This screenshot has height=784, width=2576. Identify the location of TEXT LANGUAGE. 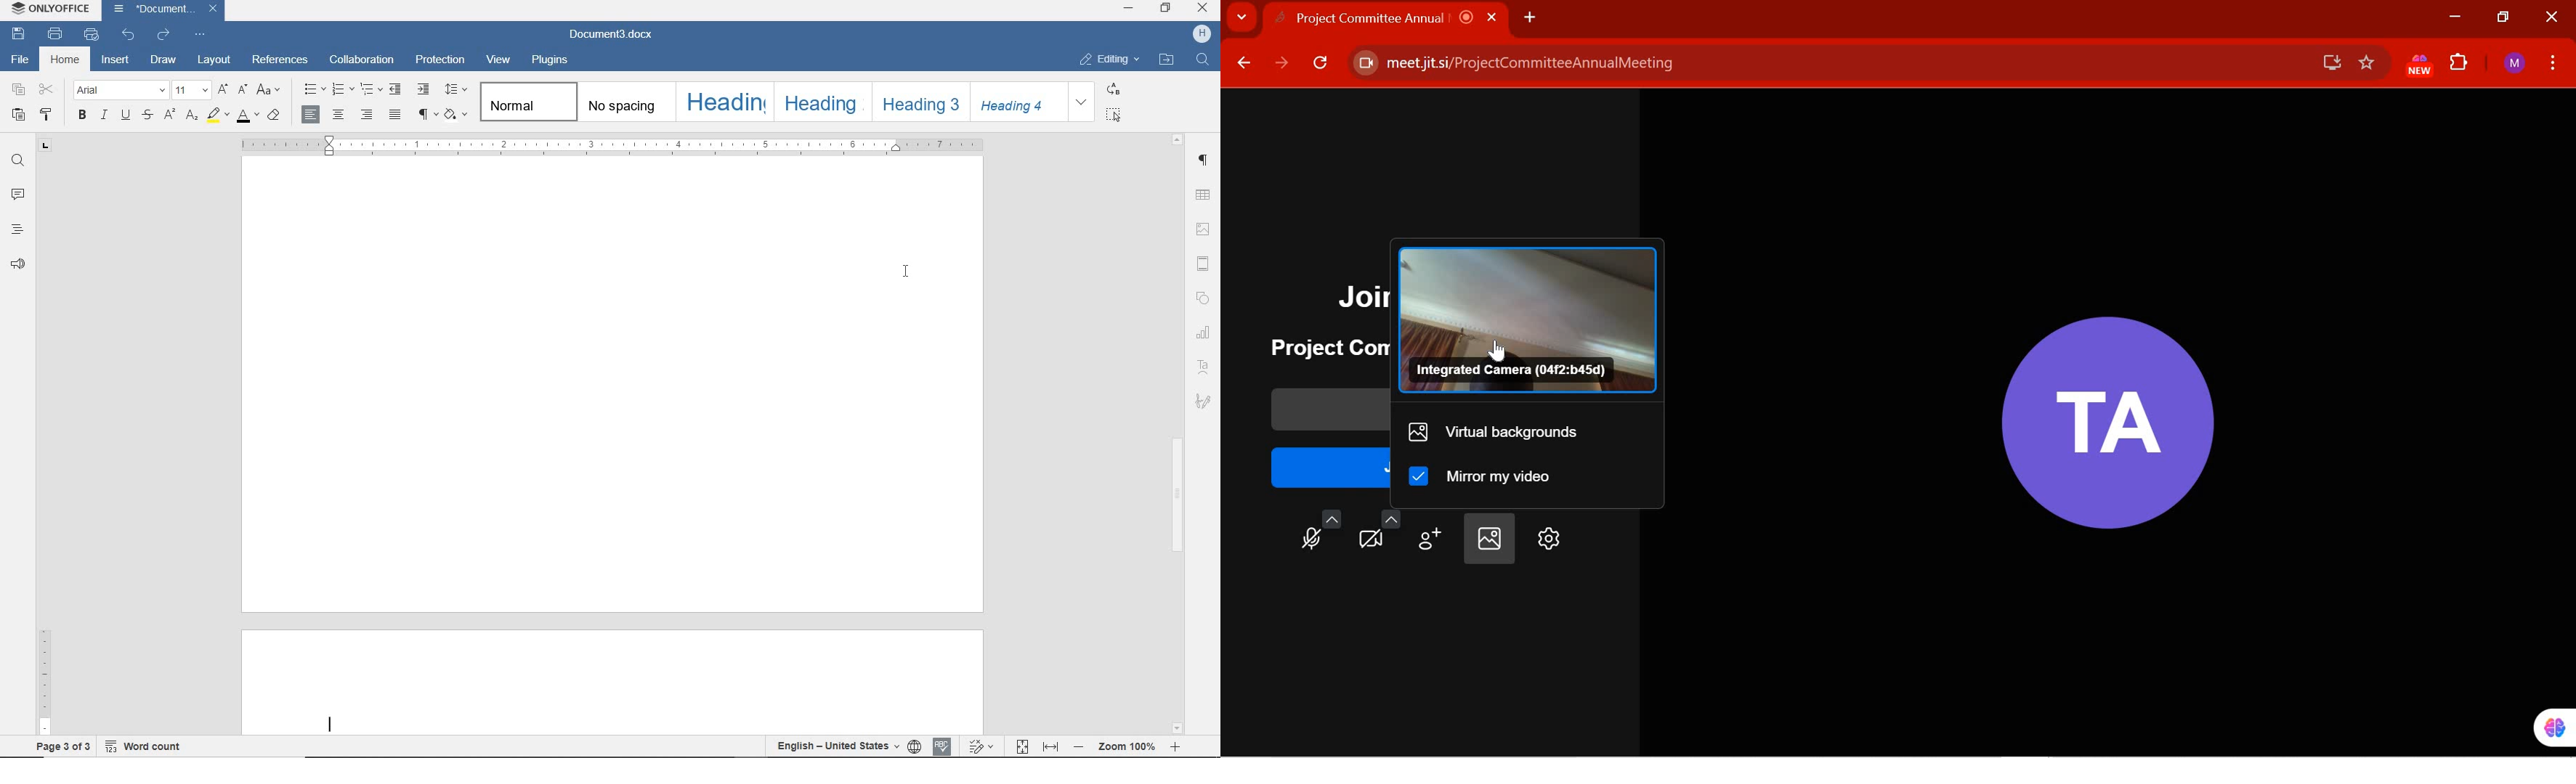
(837, 746).